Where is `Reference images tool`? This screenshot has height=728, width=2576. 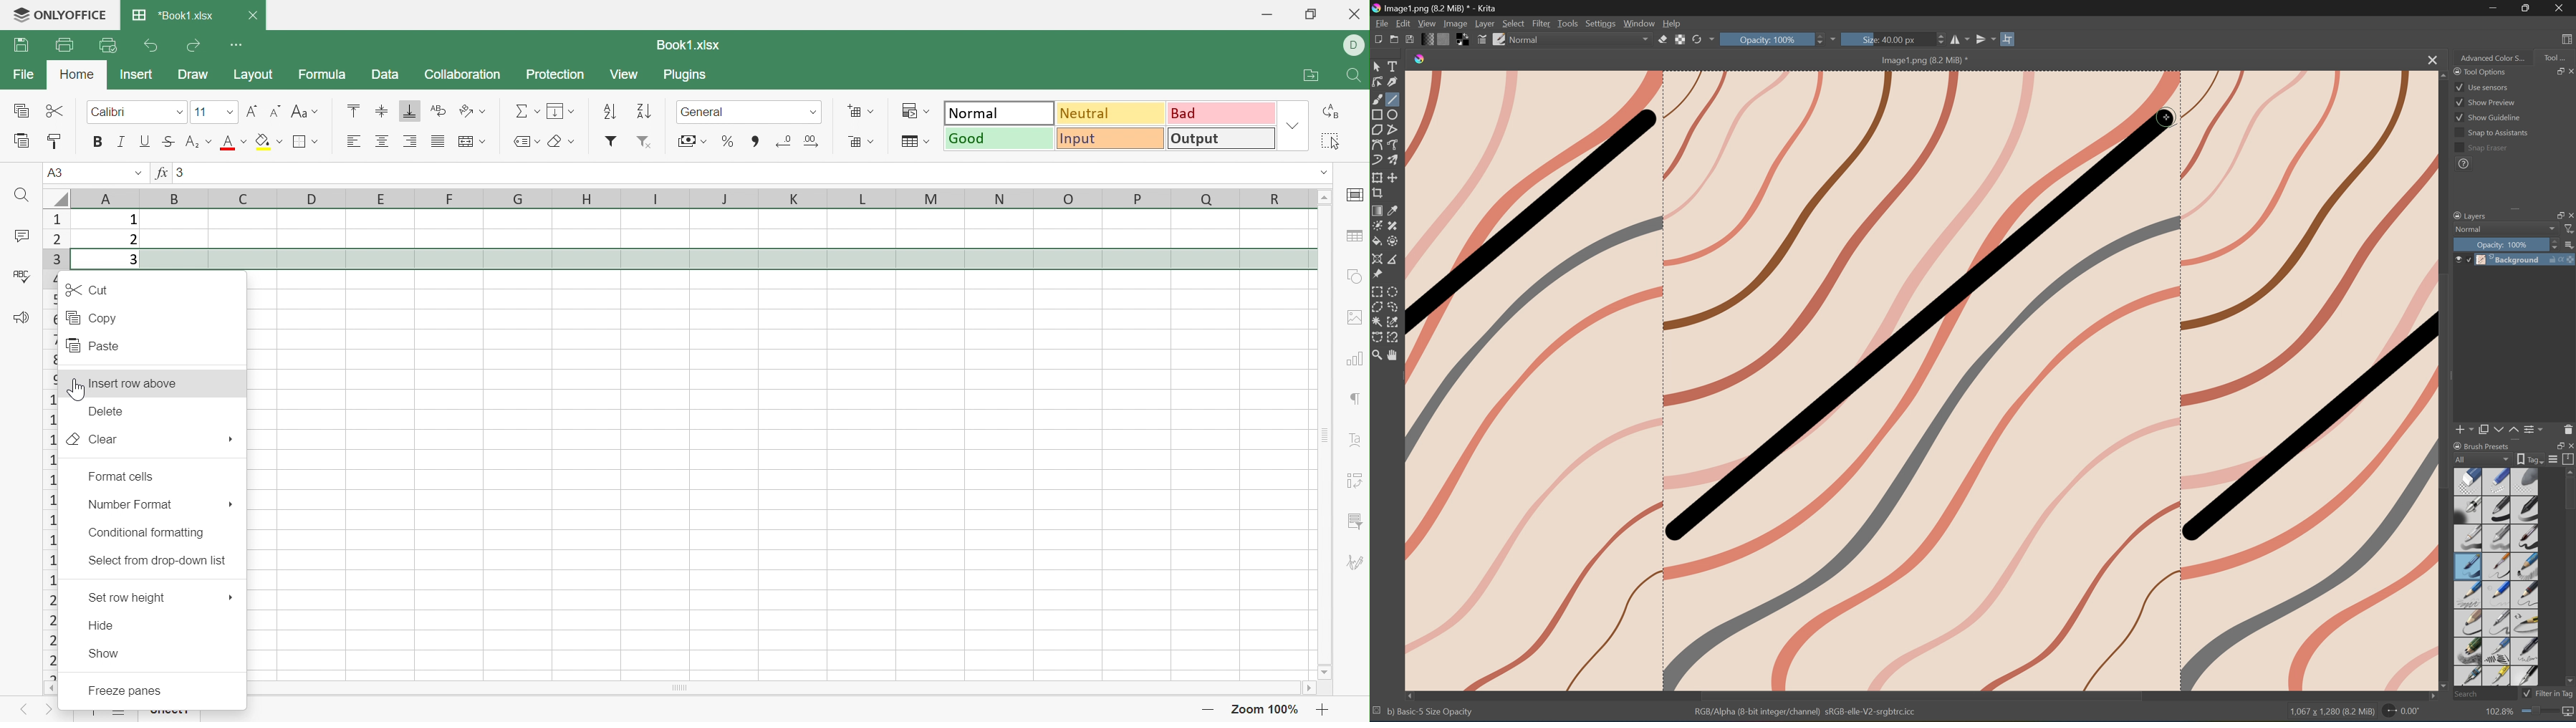
Reference images tool is located at coordinates (1377, 275).